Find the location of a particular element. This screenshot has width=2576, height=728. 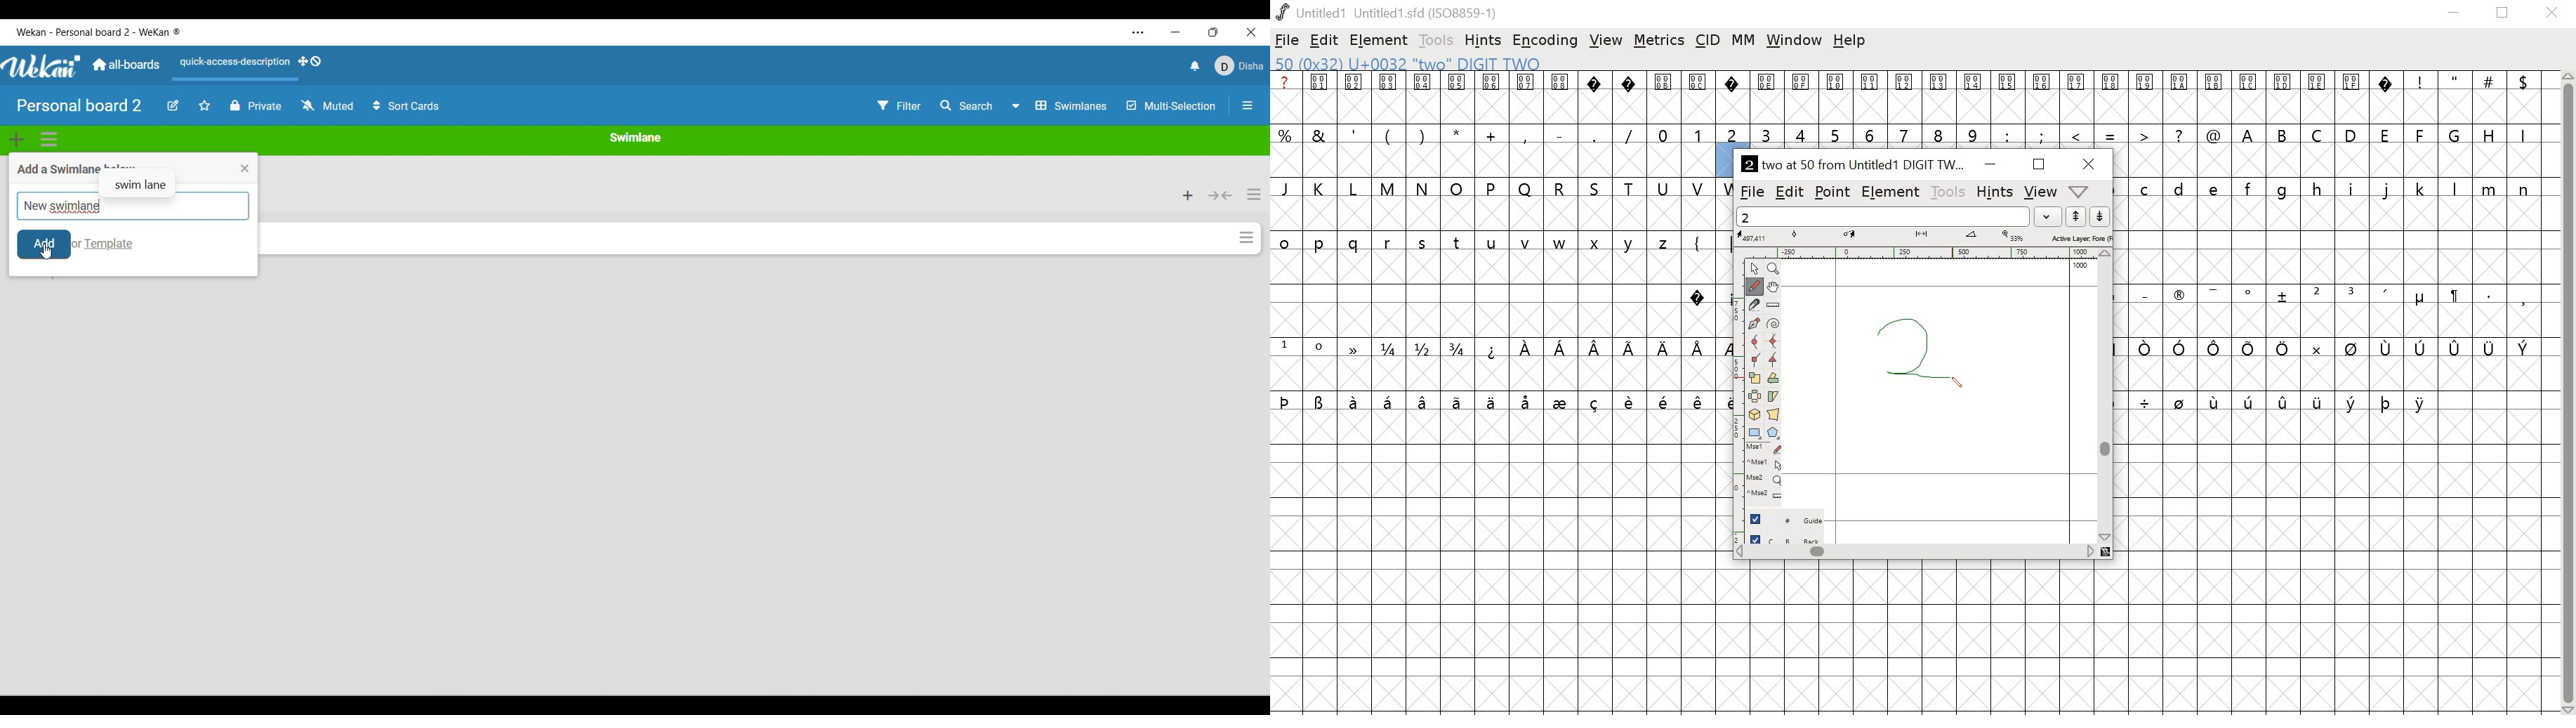

back layer is located at coordinates (1789, 537).